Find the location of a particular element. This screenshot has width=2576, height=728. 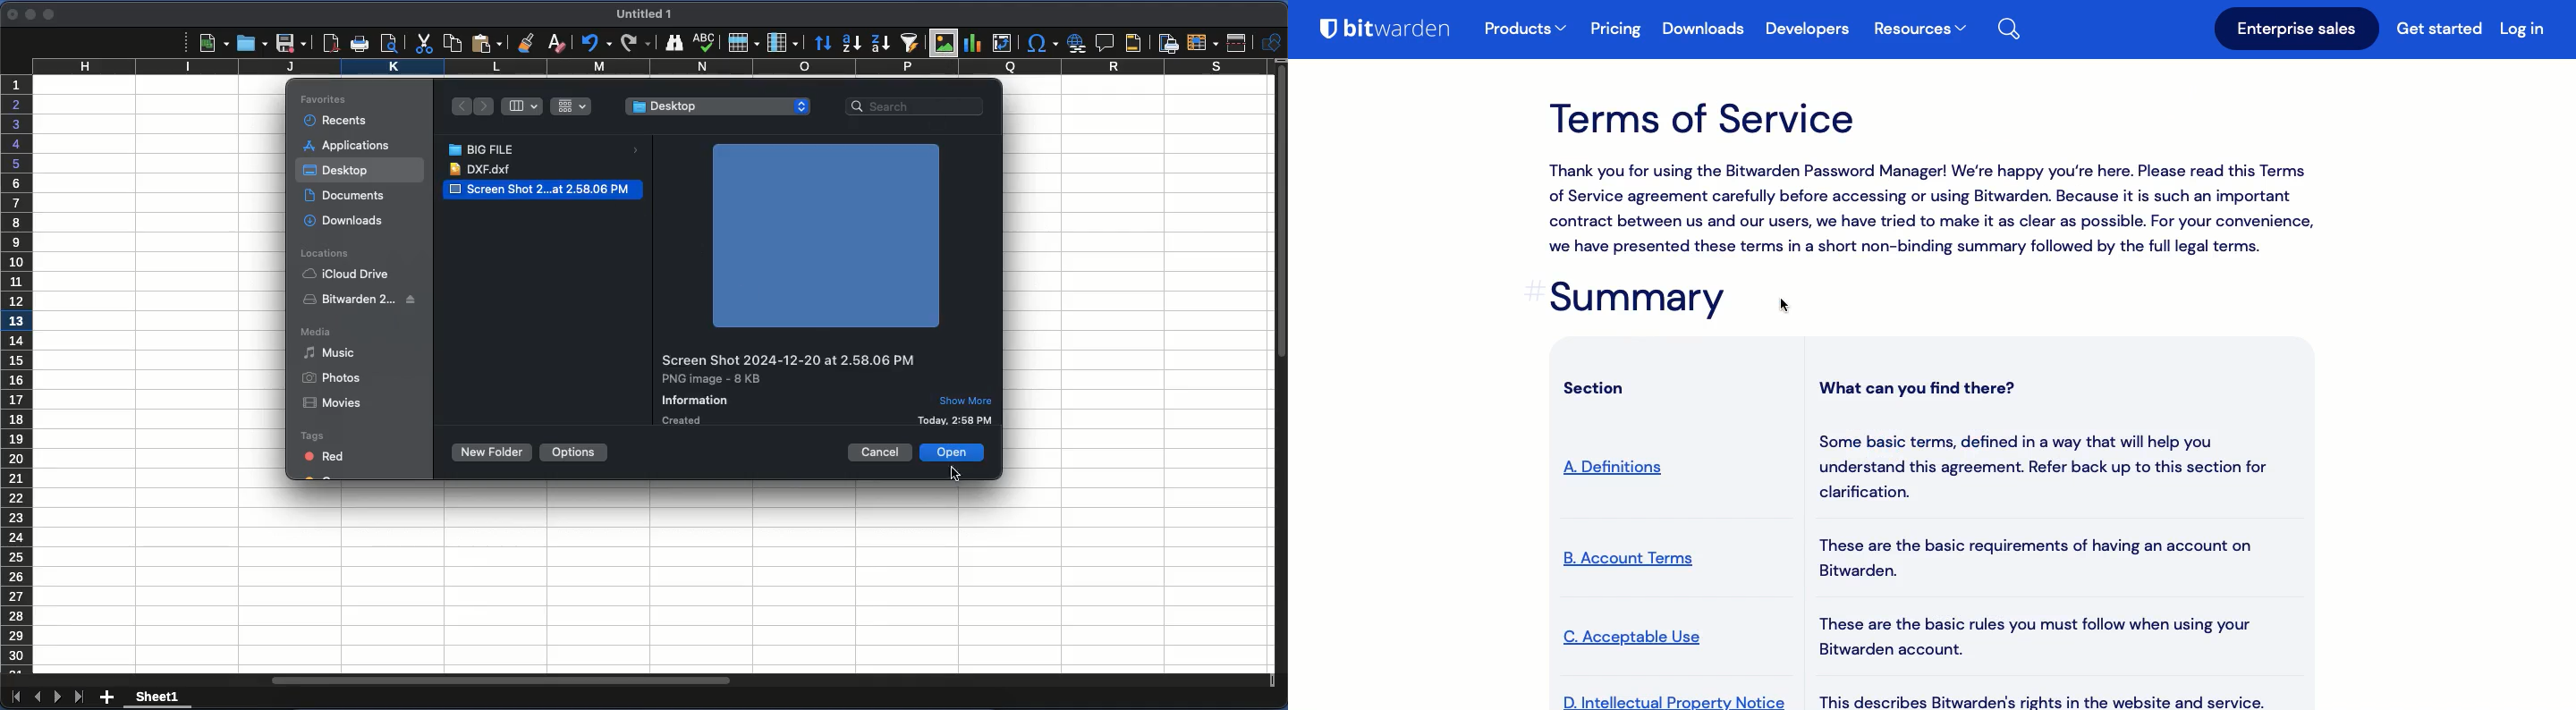

maximize is located at coordinates (47, 15).